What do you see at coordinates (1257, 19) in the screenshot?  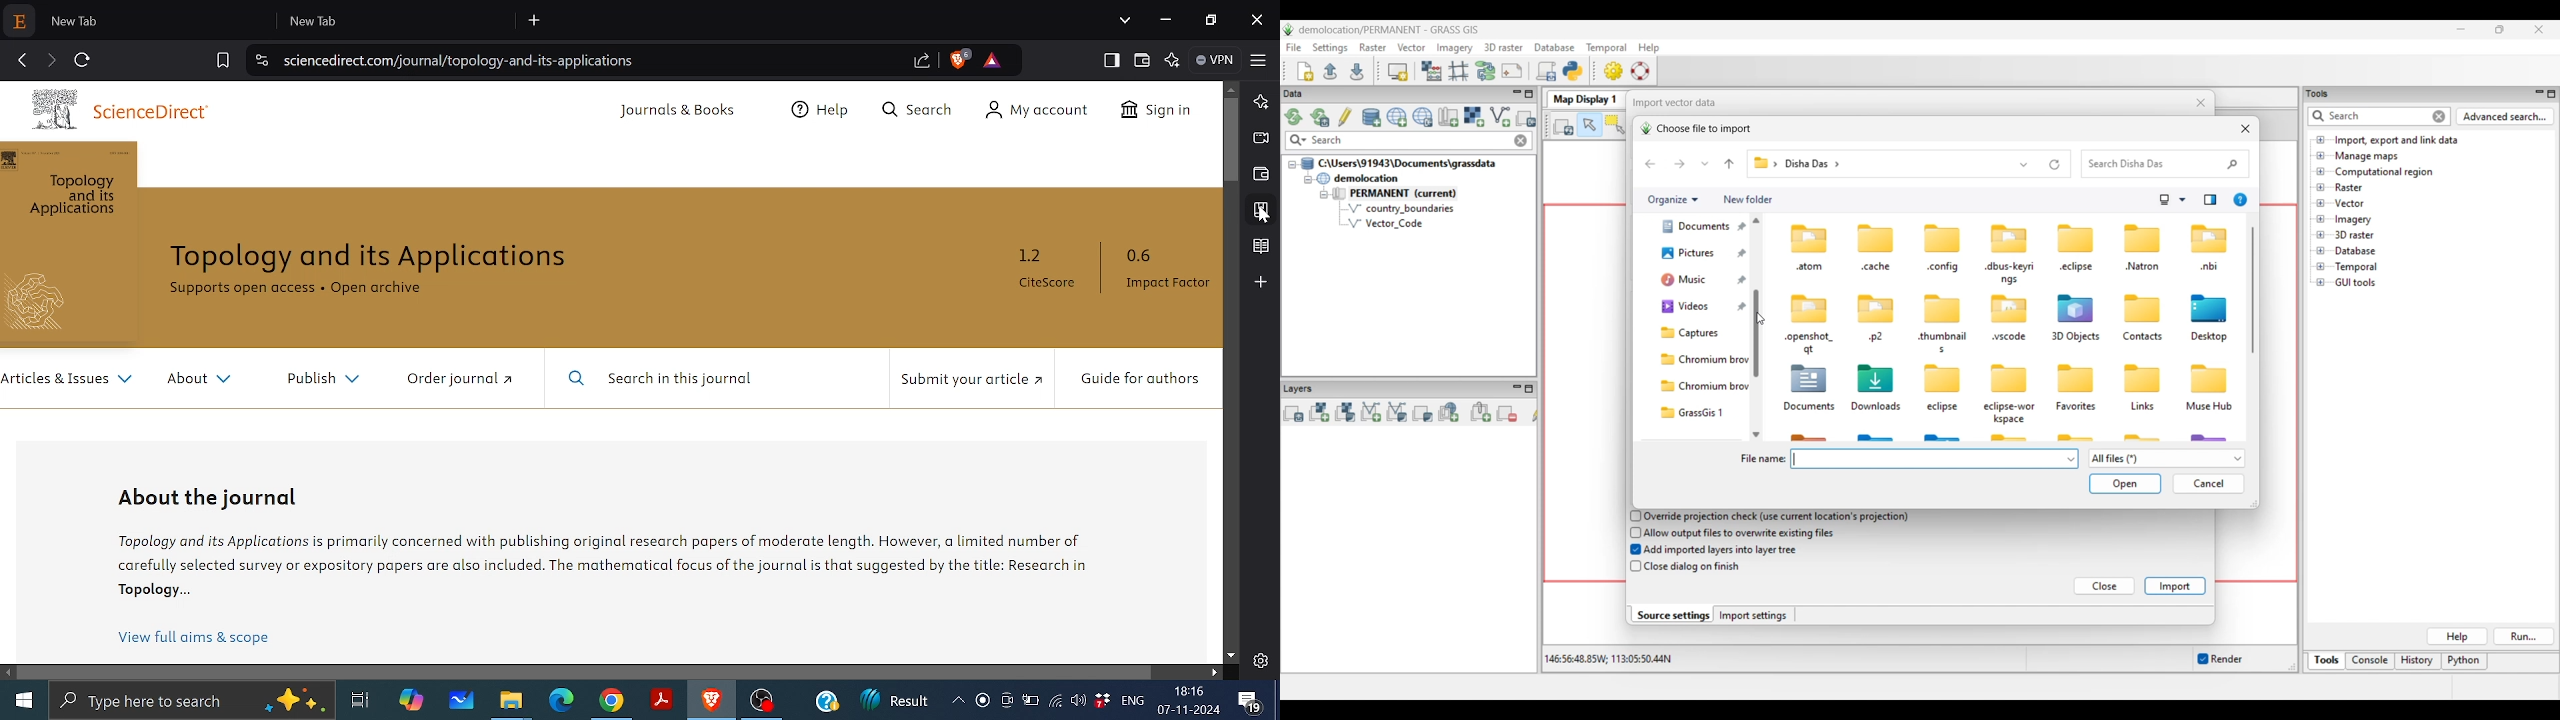 I see `Close window` at bounding box center [1257, 19].